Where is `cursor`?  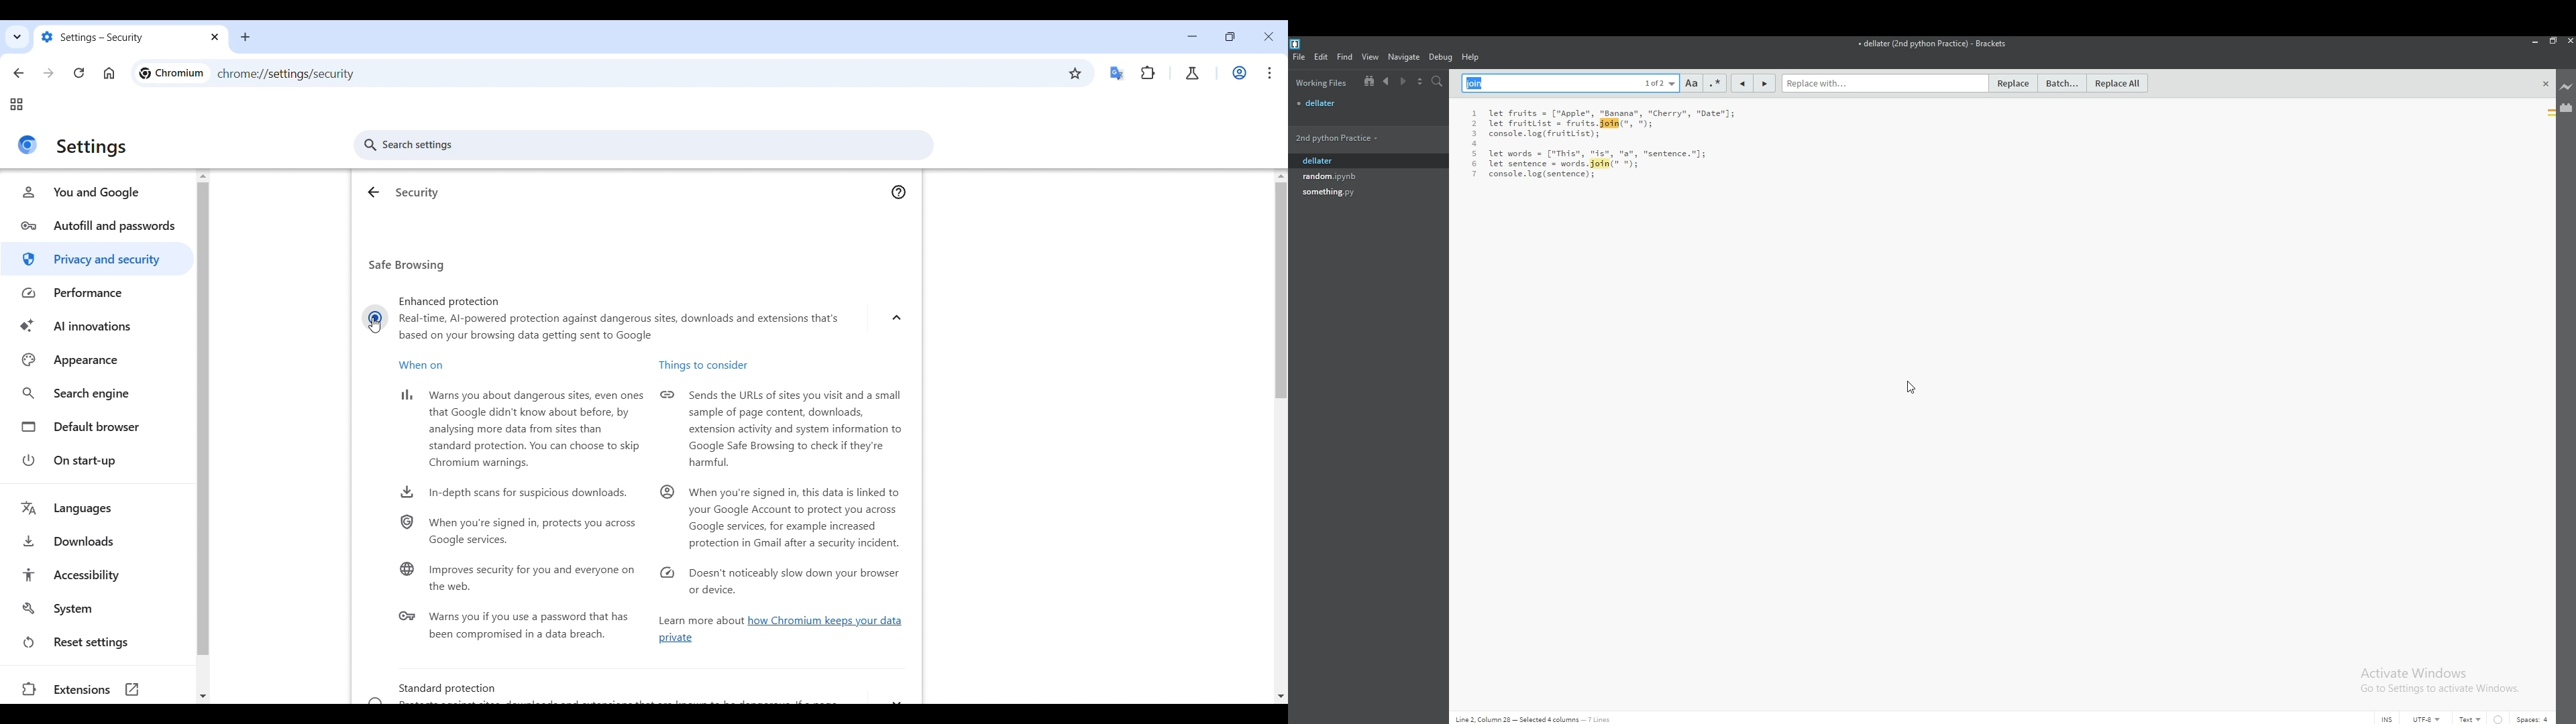
cursor is located at coordinates (375, 329).